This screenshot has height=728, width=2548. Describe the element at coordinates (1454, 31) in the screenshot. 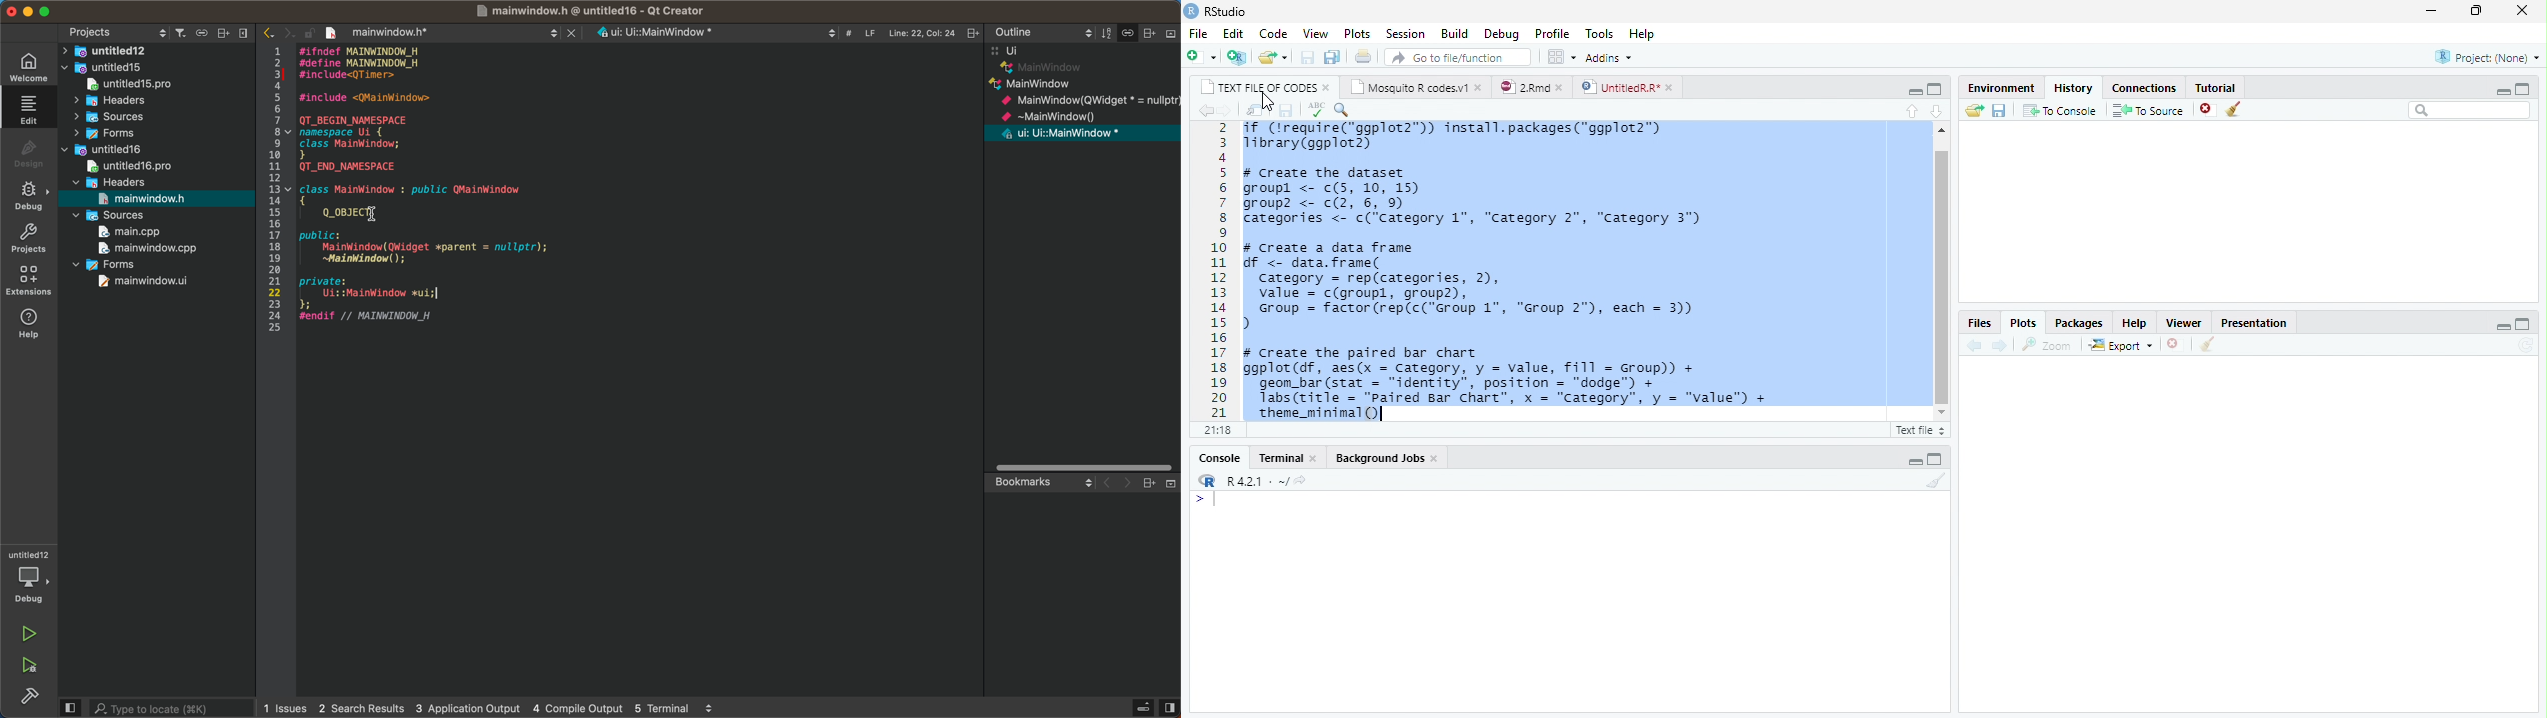

I see `build` at that location.